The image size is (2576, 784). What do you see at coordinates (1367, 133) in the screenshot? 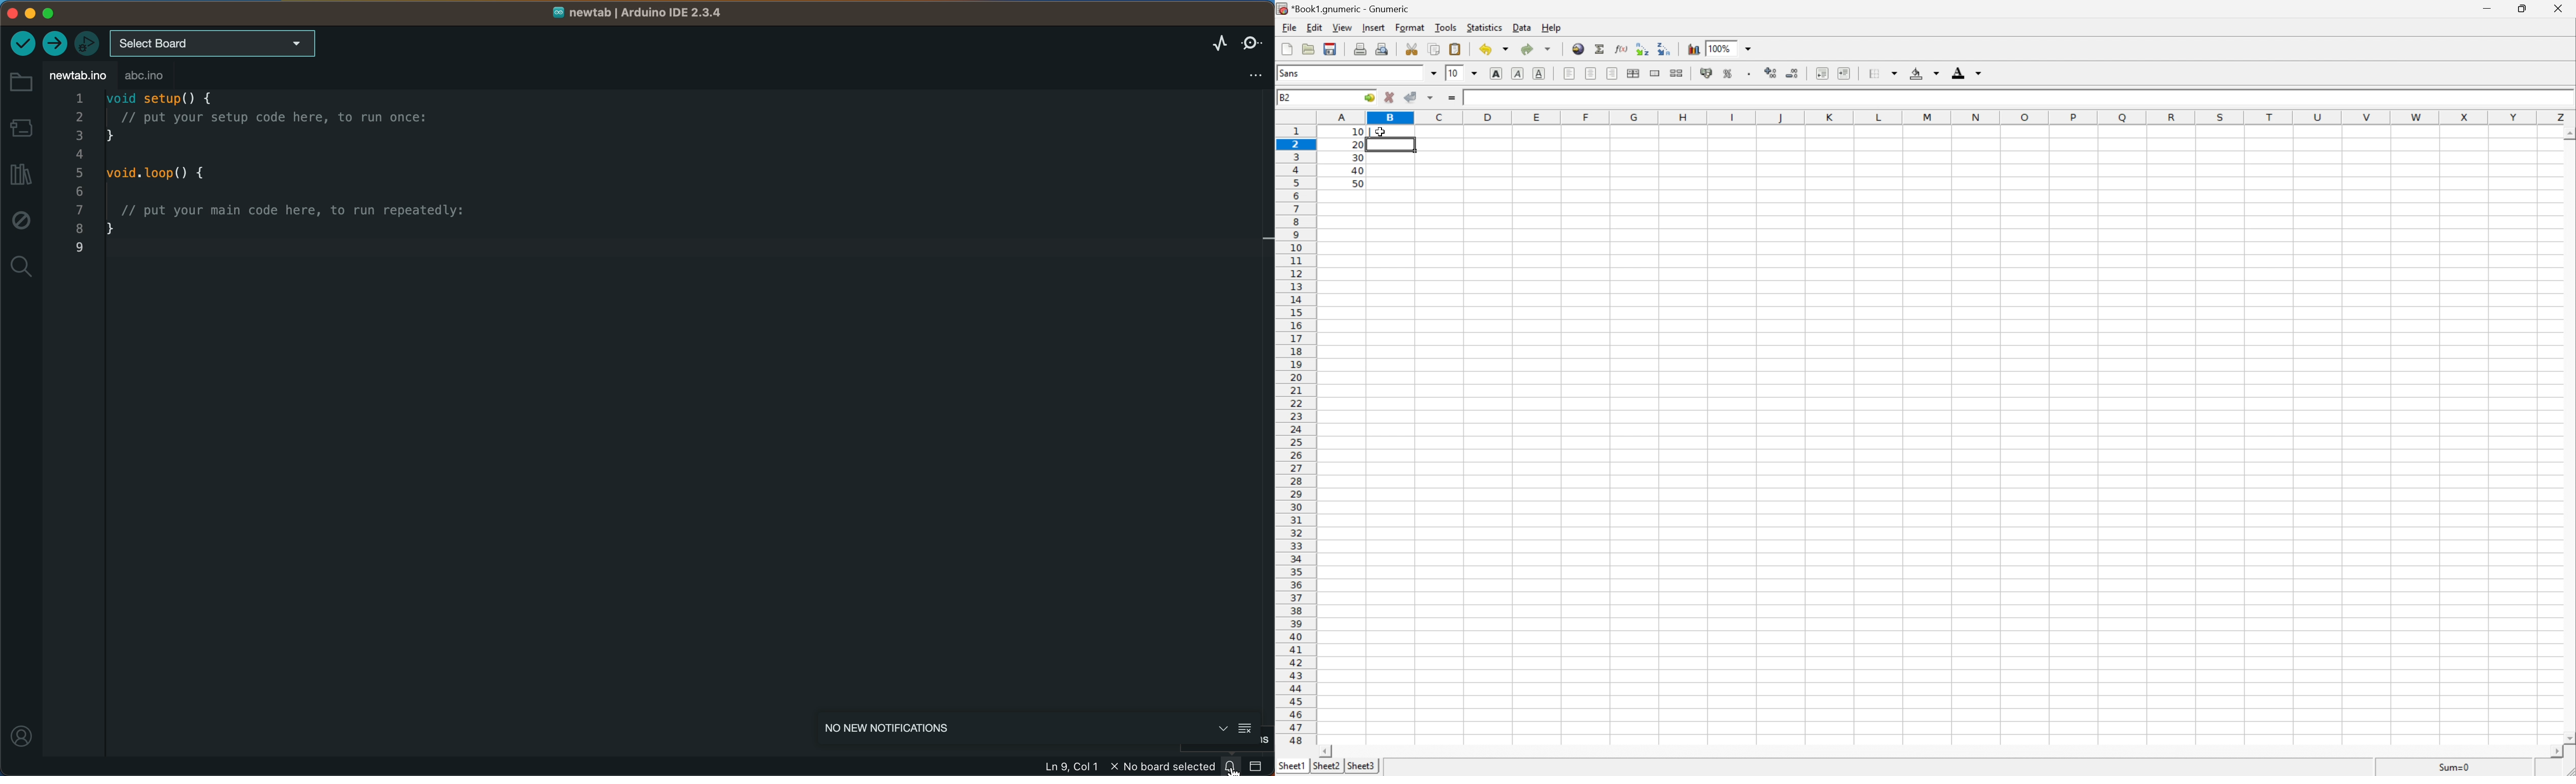
I see `10` at bounding box center [1367, 133].